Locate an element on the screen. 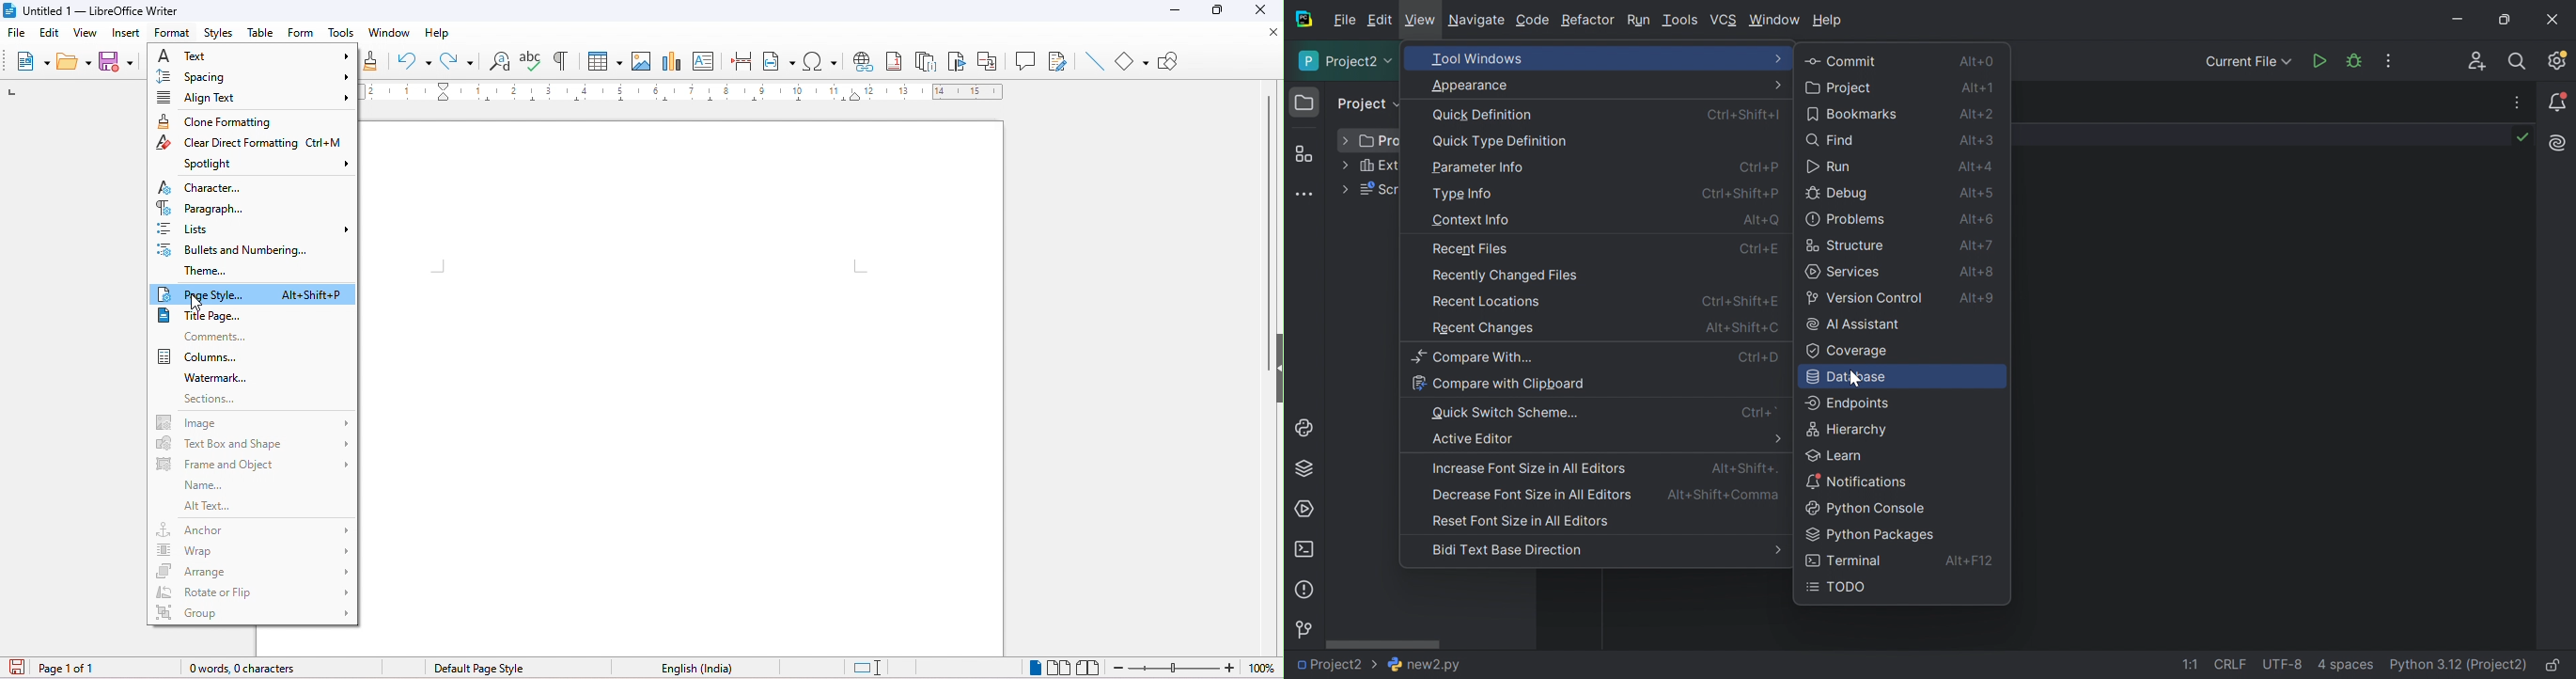 Image resolution: width=2576 pixels, height=700 pixels. Project icon is located at coordinates (1305, 103).